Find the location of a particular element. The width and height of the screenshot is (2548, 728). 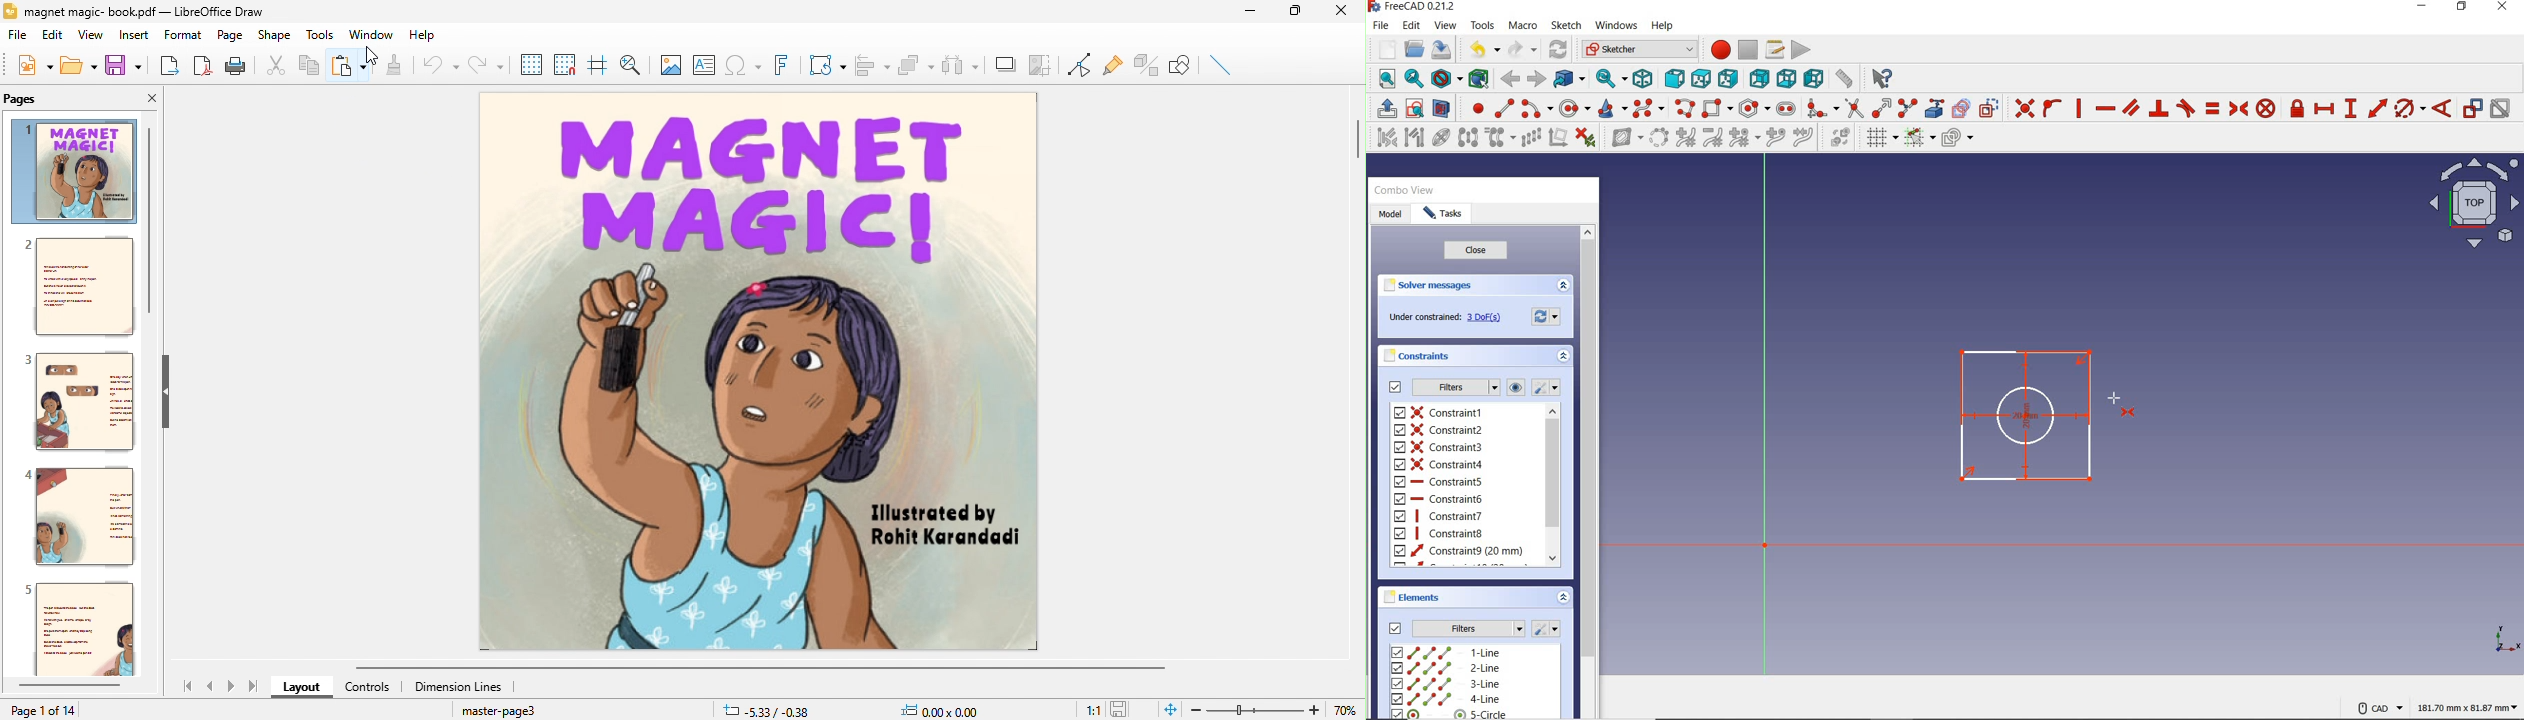

decrease B-spline degree is located at coordinates (1712, 137).